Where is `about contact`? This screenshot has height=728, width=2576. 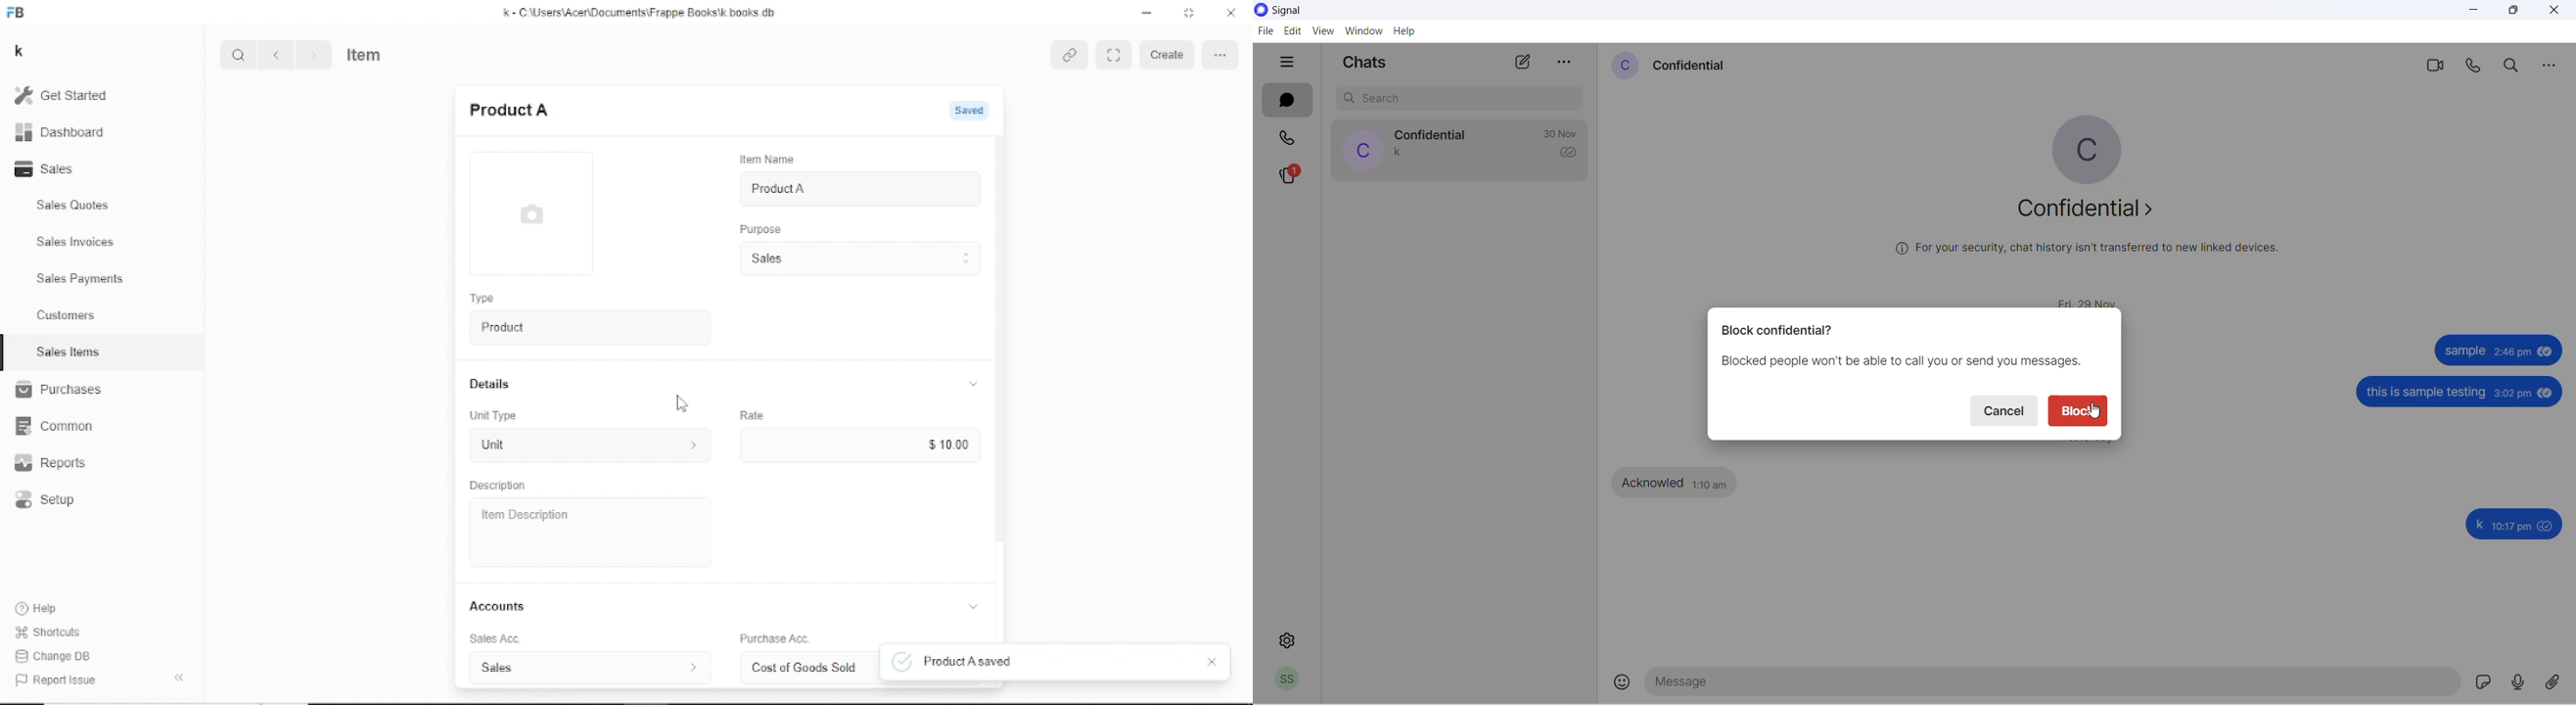 about contact is located at coordinates (2085, 214).